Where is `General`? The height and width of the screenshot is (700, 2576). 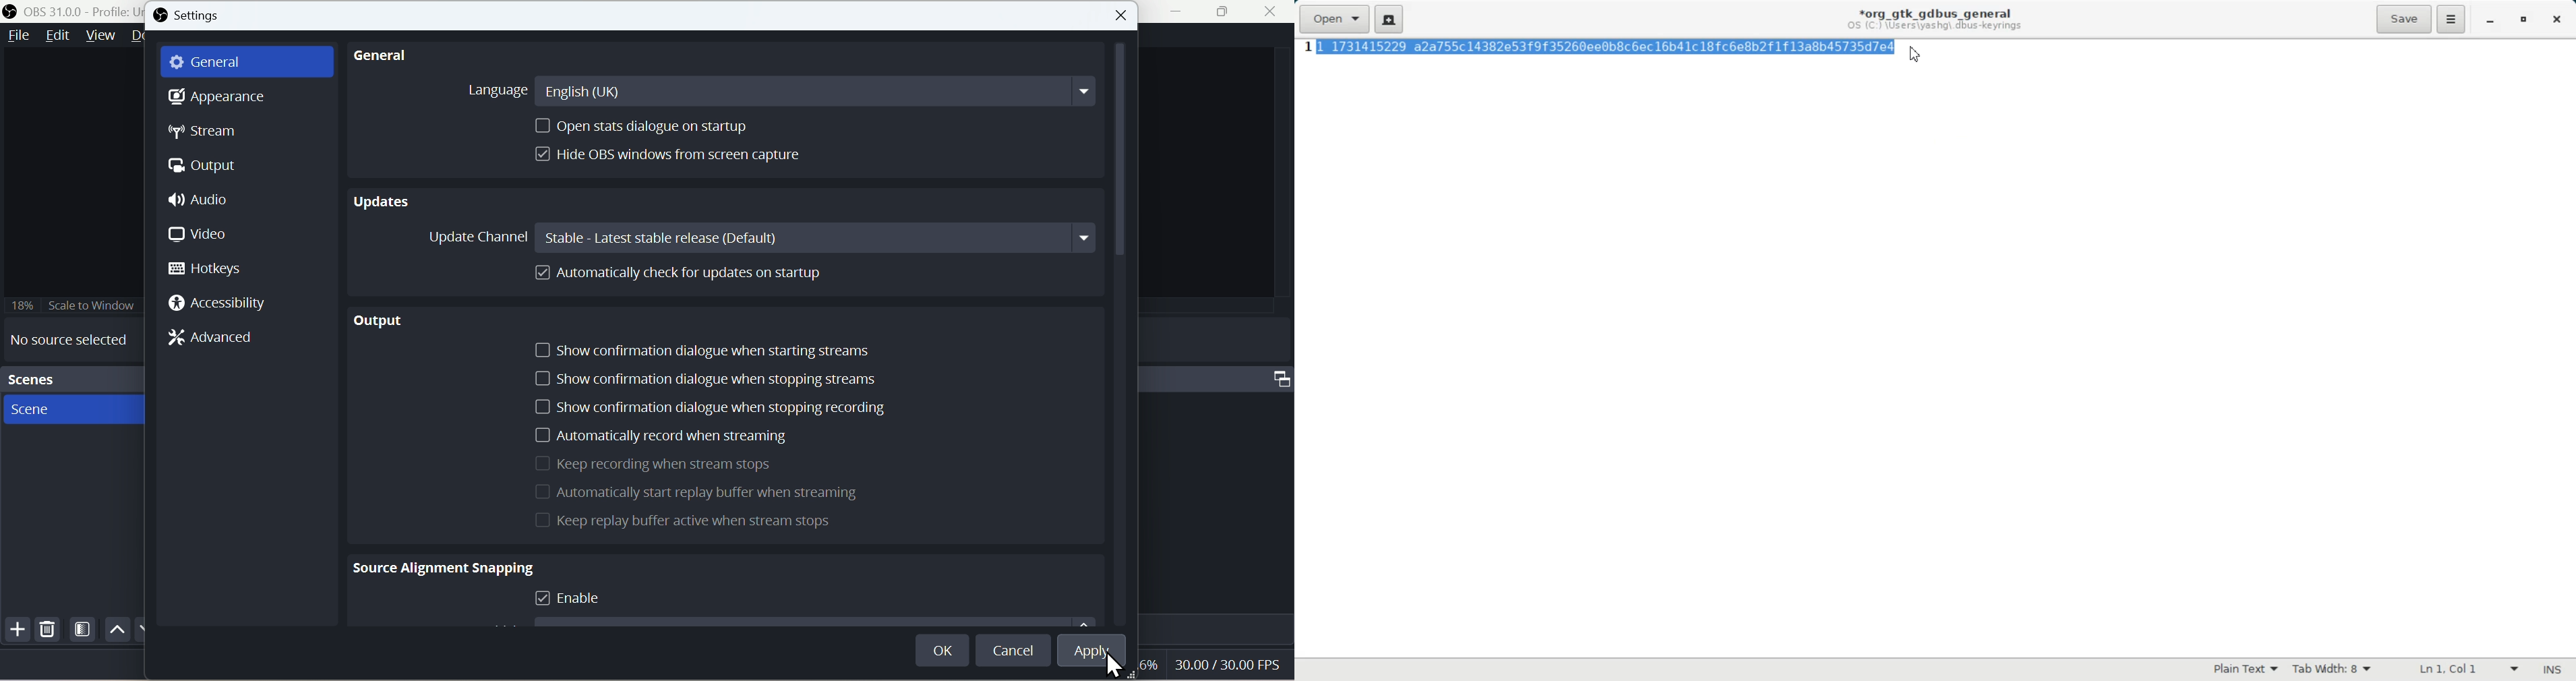
General is located at coordinates (218, 63).